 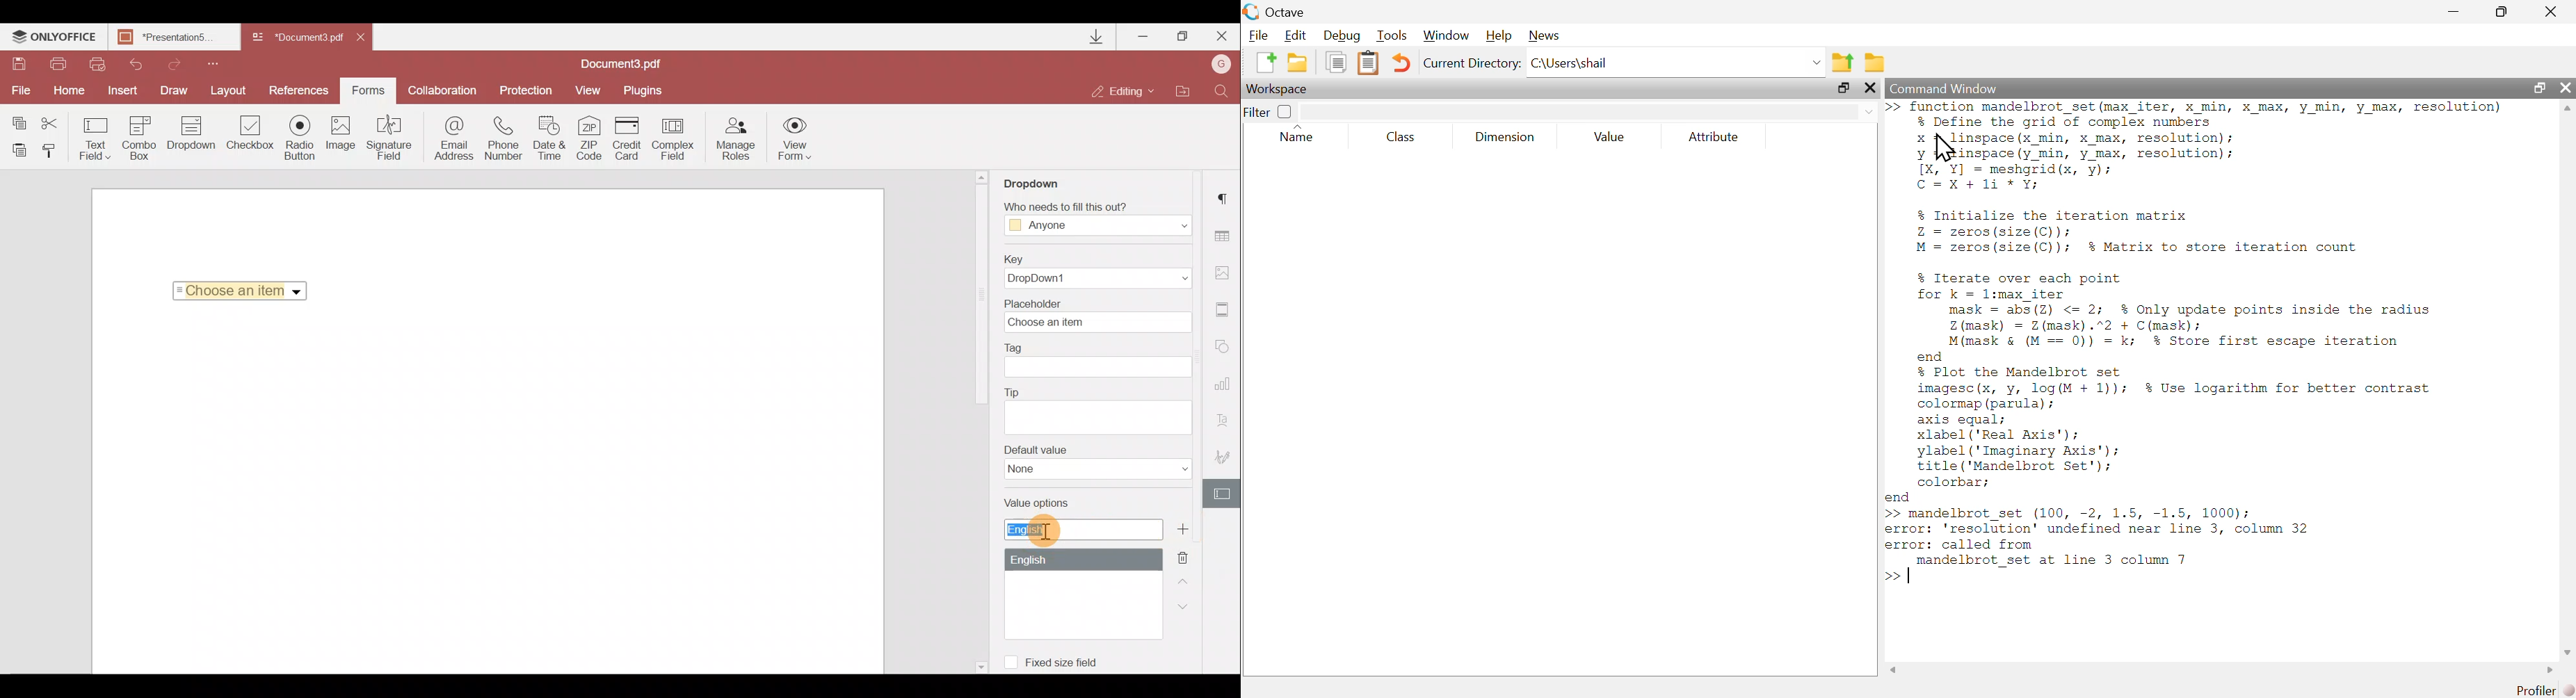 I want to click on Checkbox, so click(x=248, y=135).